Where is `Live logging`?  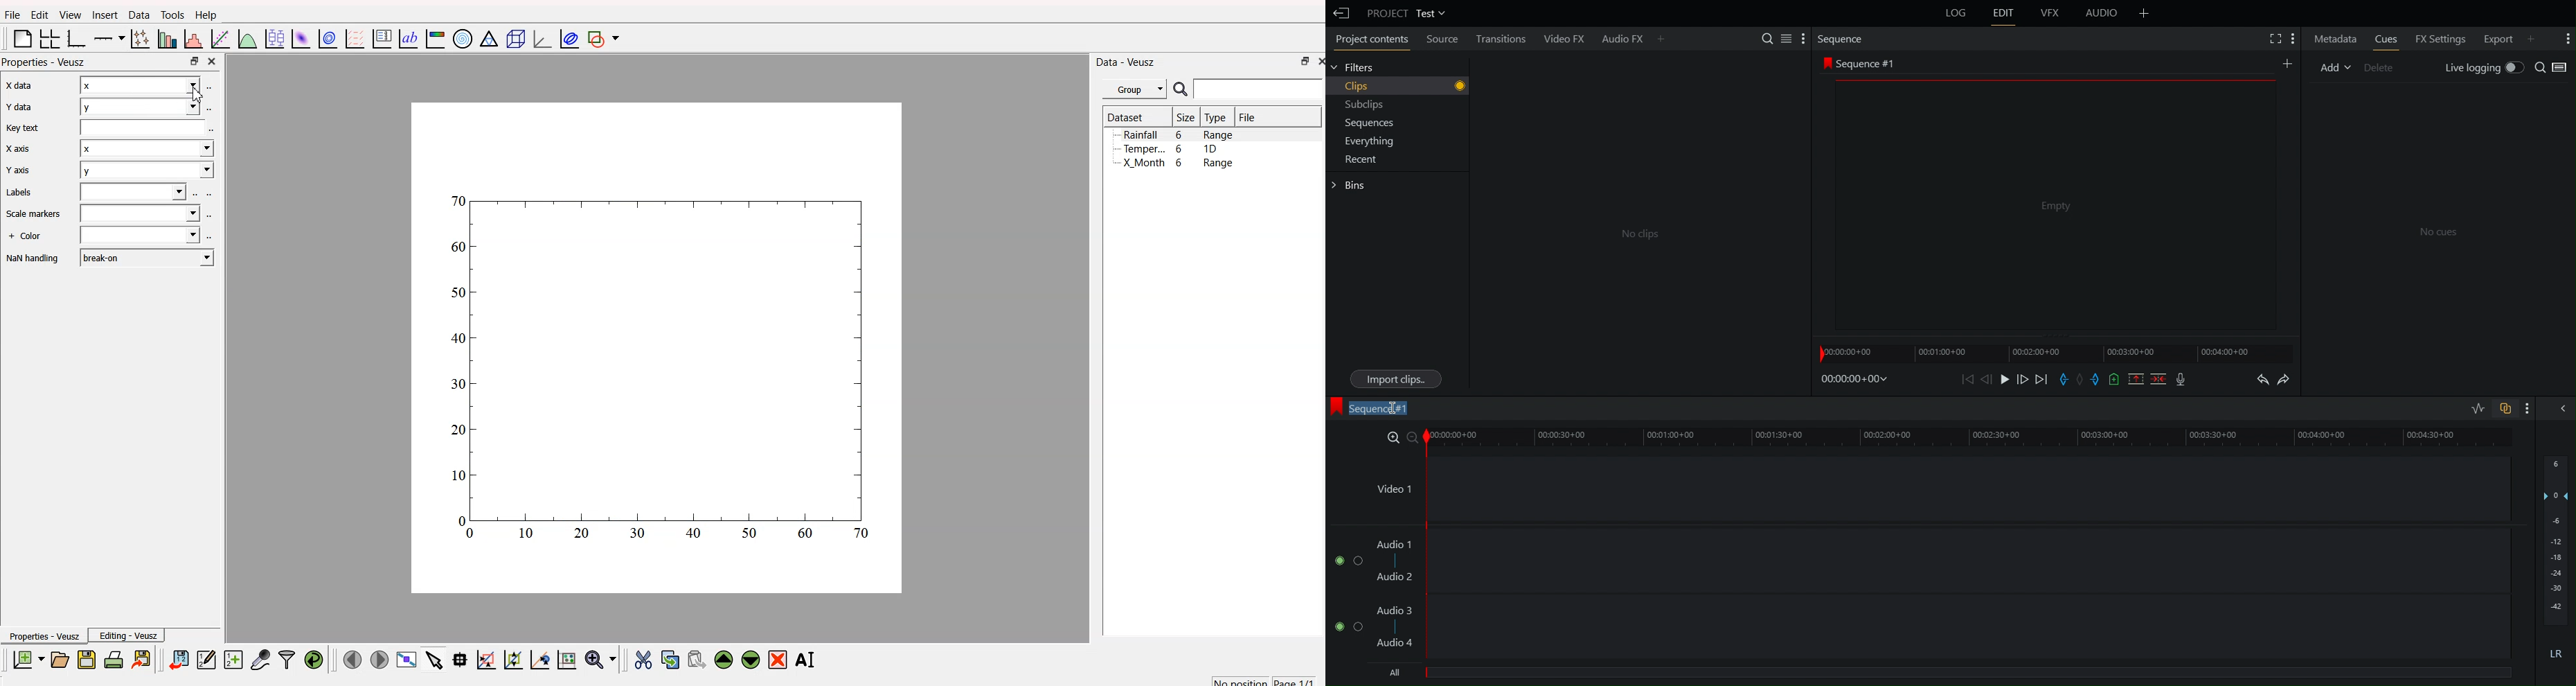
Live logging is located at coordinates (2484, 67).